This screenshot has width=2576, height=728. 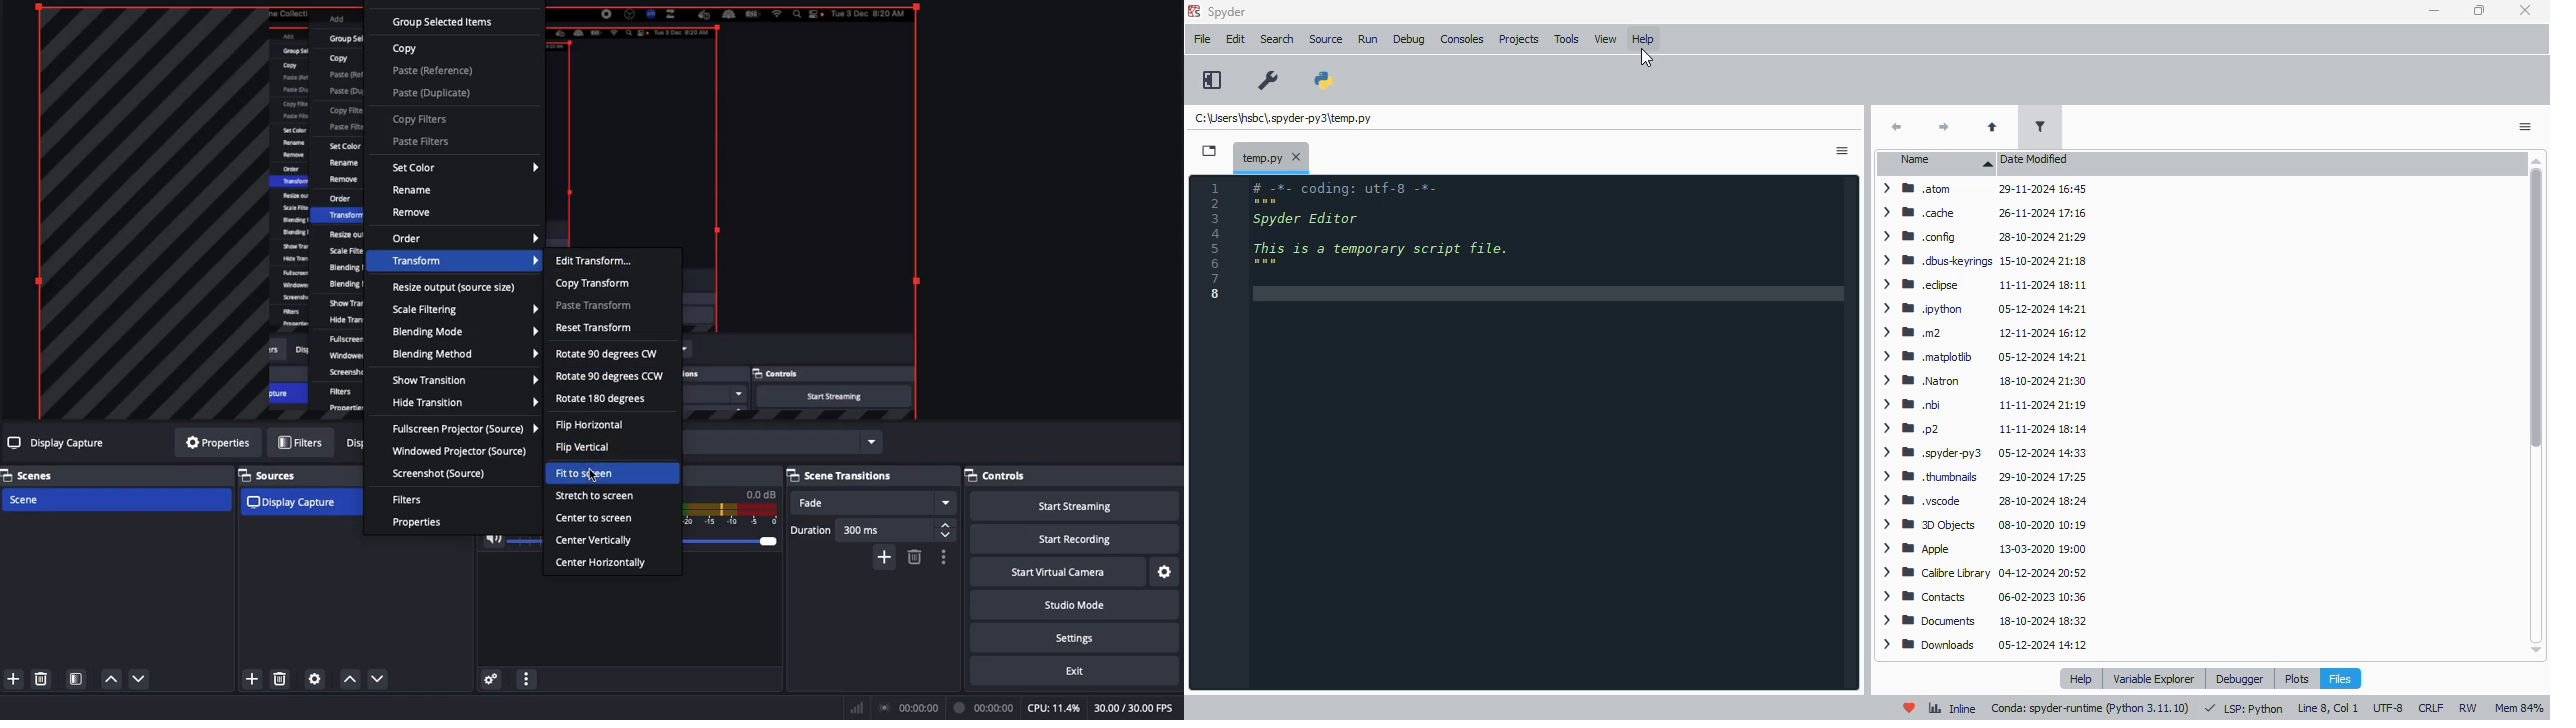 I want to click on options, so click(x=1843, y=152).